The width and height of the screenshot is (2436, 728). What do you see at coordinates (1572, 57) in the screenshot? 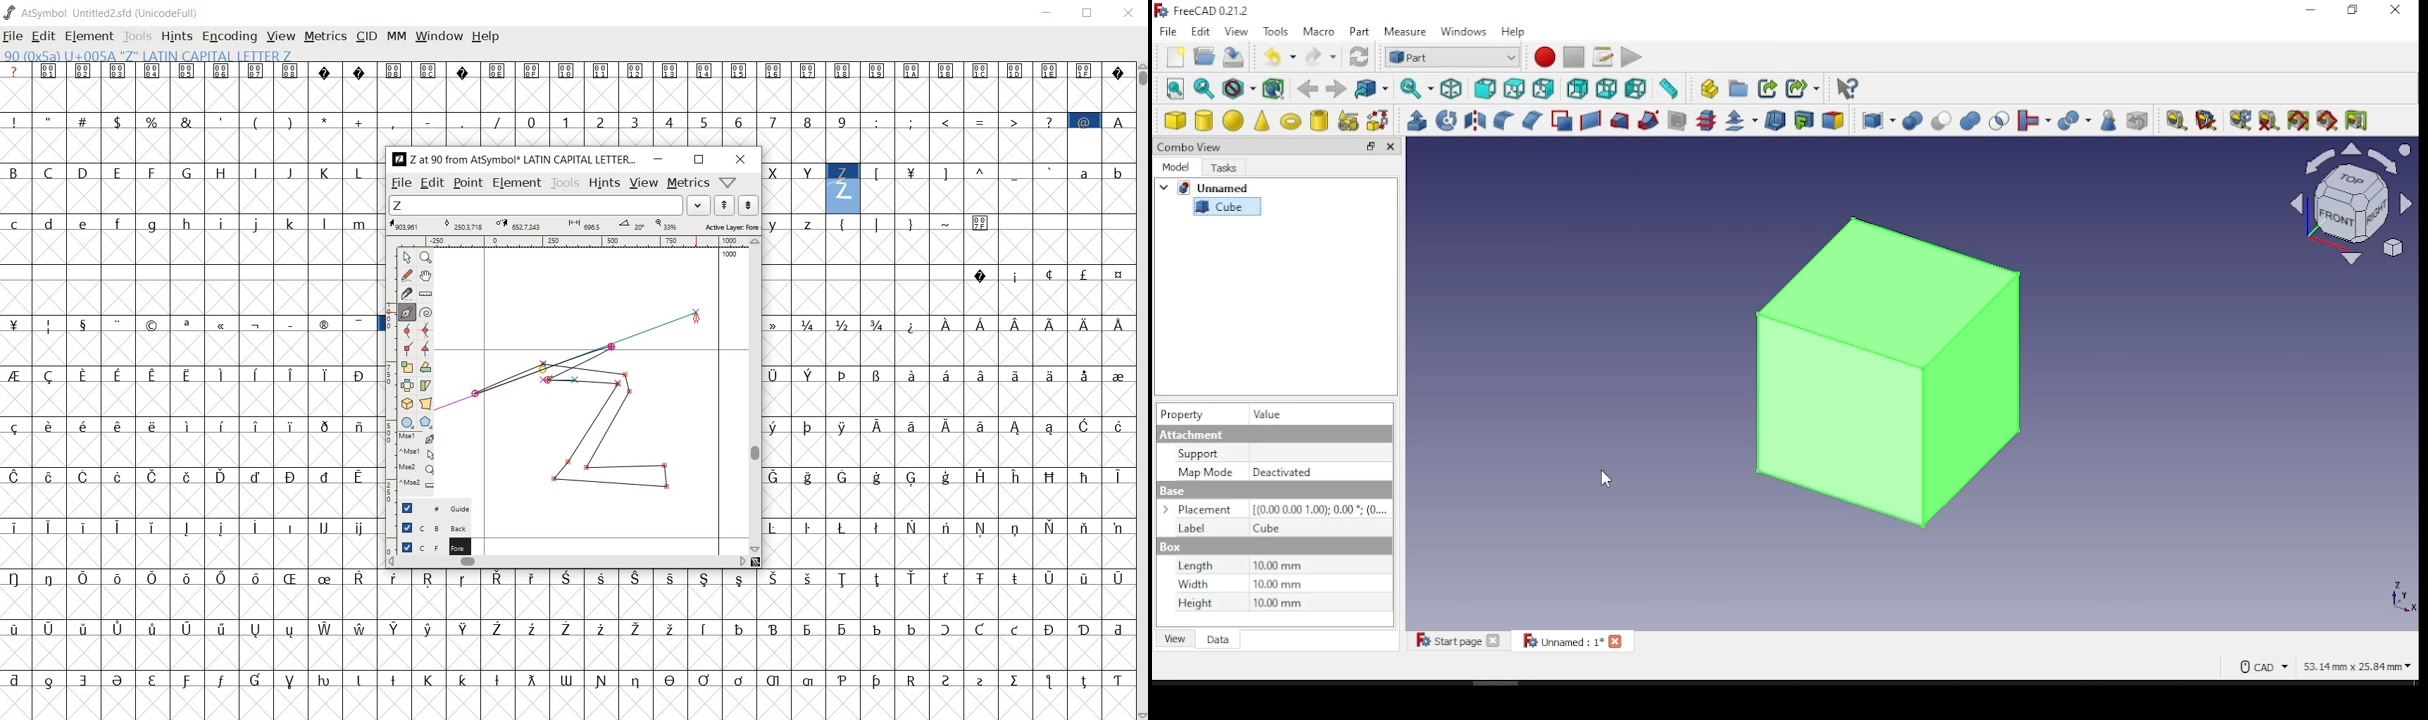
I see `stop macro recording` at bounding box center [1572, 57].